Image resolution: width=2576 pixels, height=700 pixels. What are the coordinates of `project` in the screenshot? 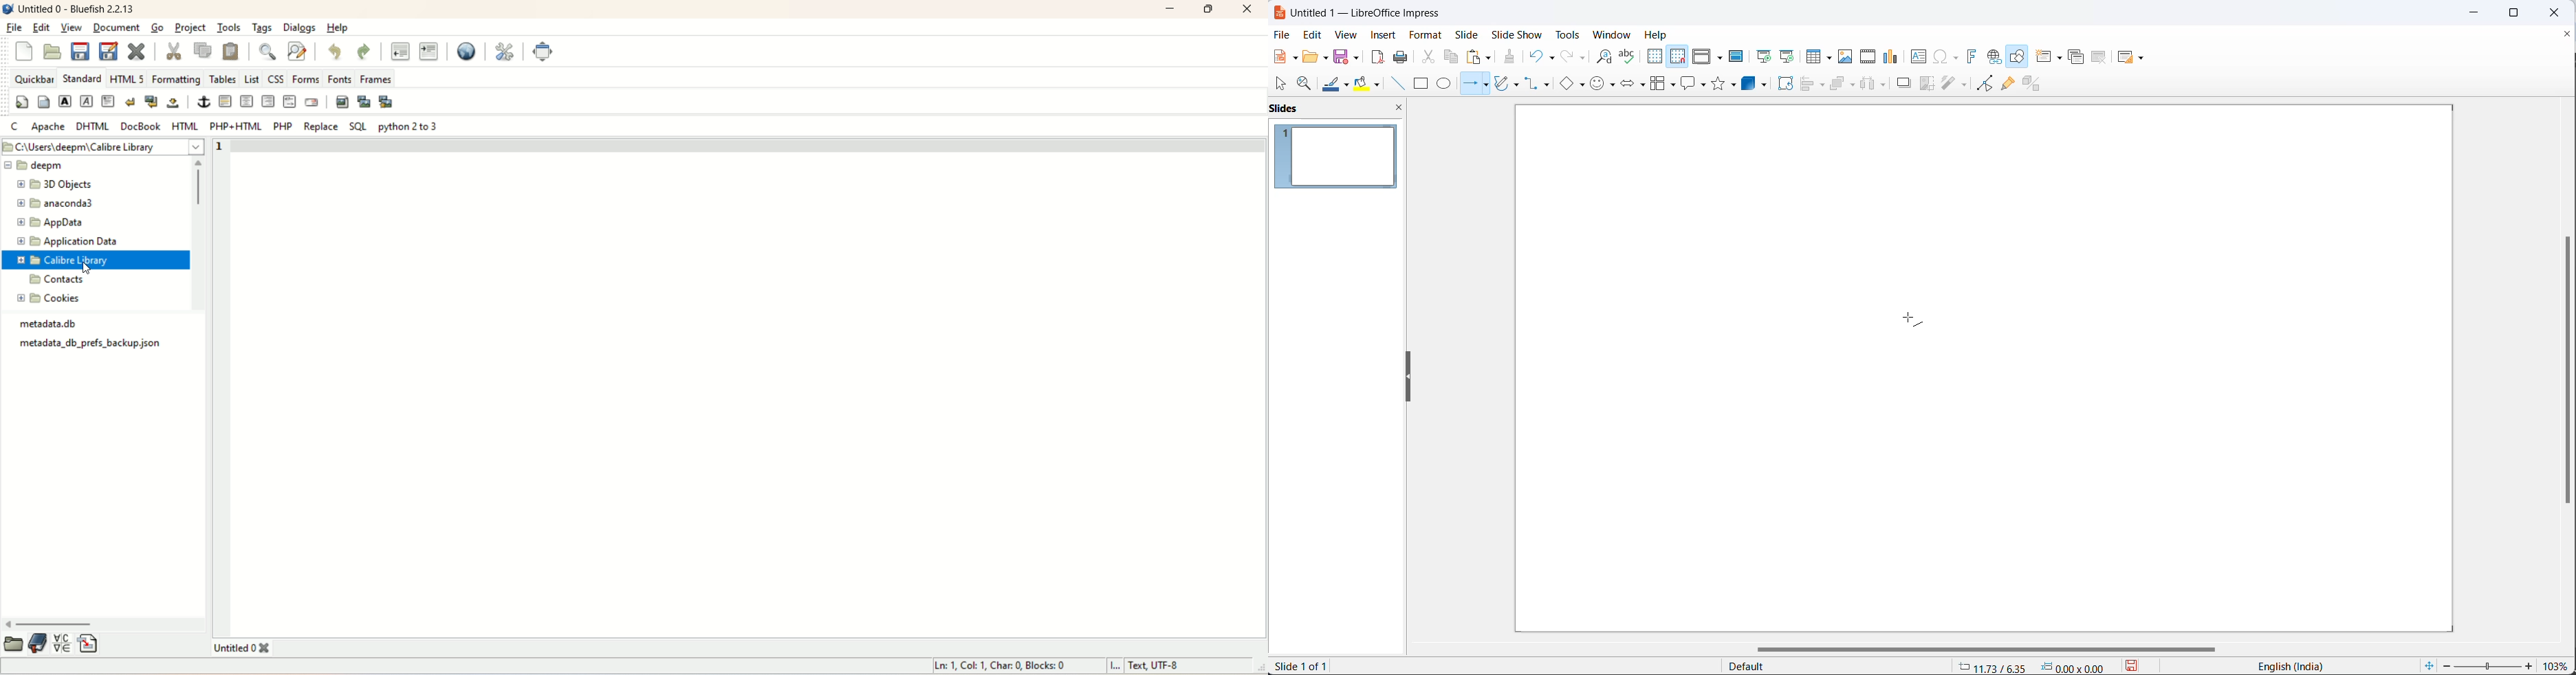 It's located at (192, 28).